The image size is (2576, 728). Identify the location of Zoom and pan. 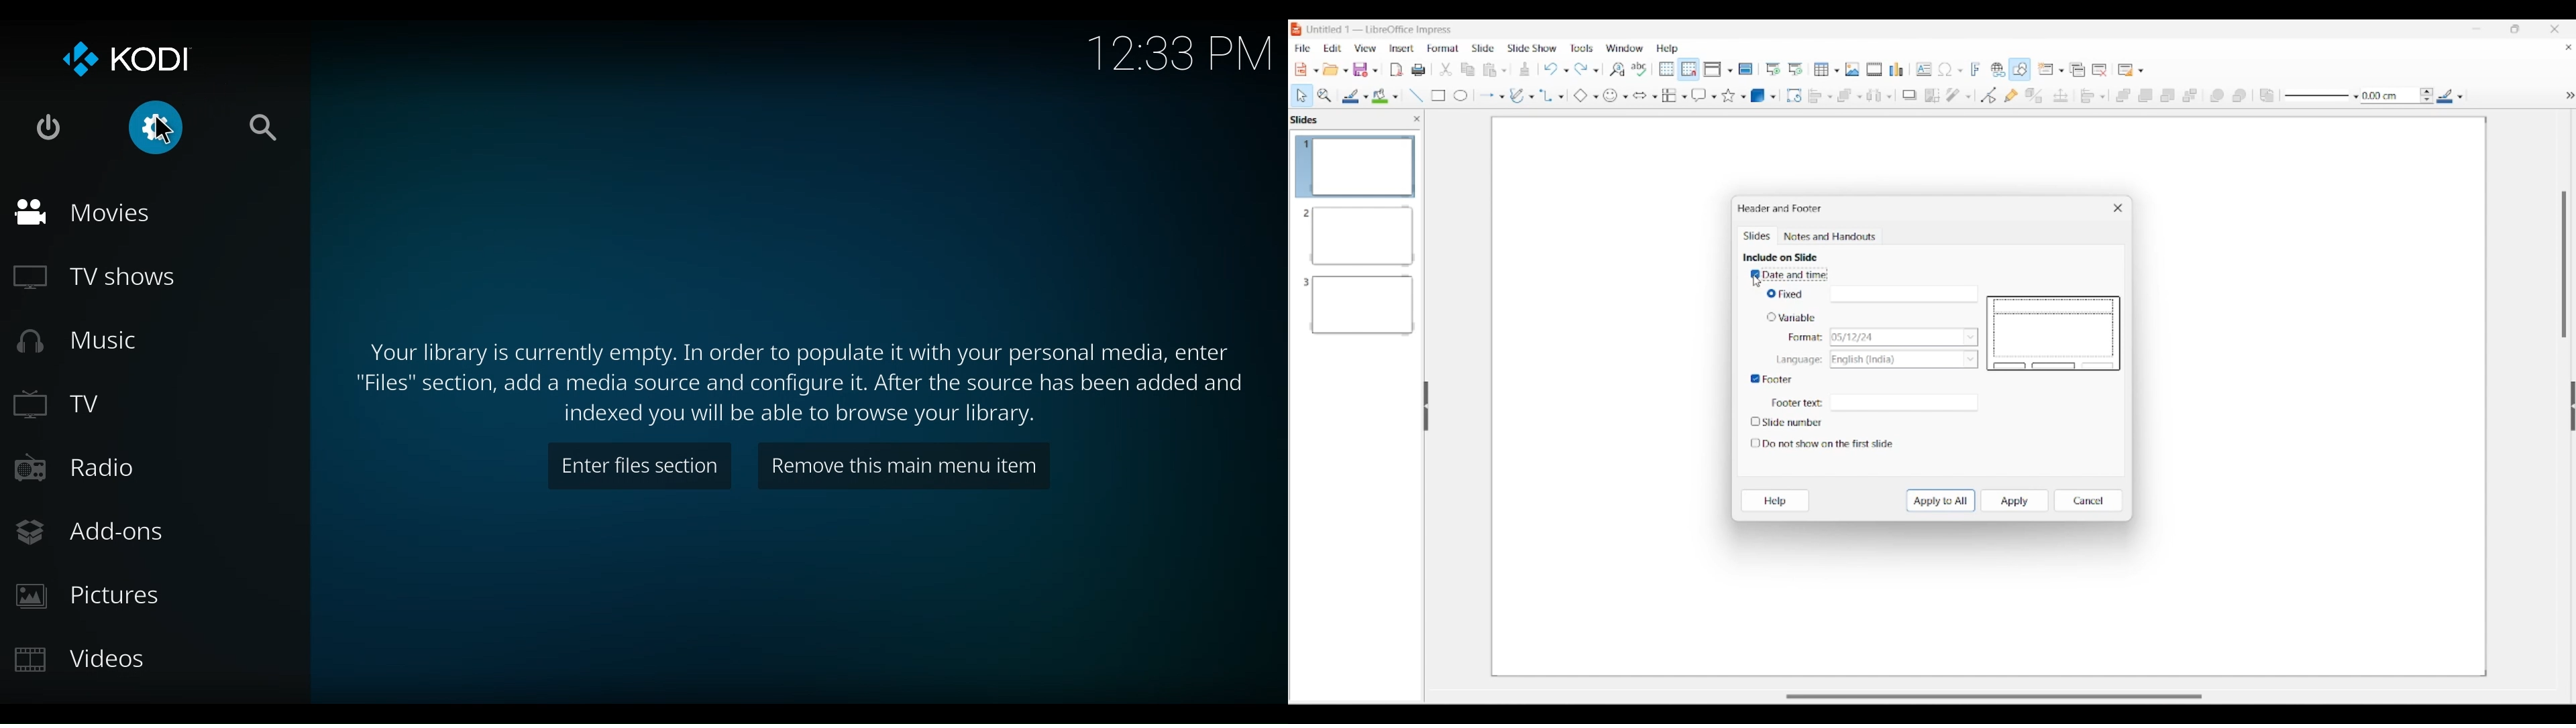
(1325, 96).